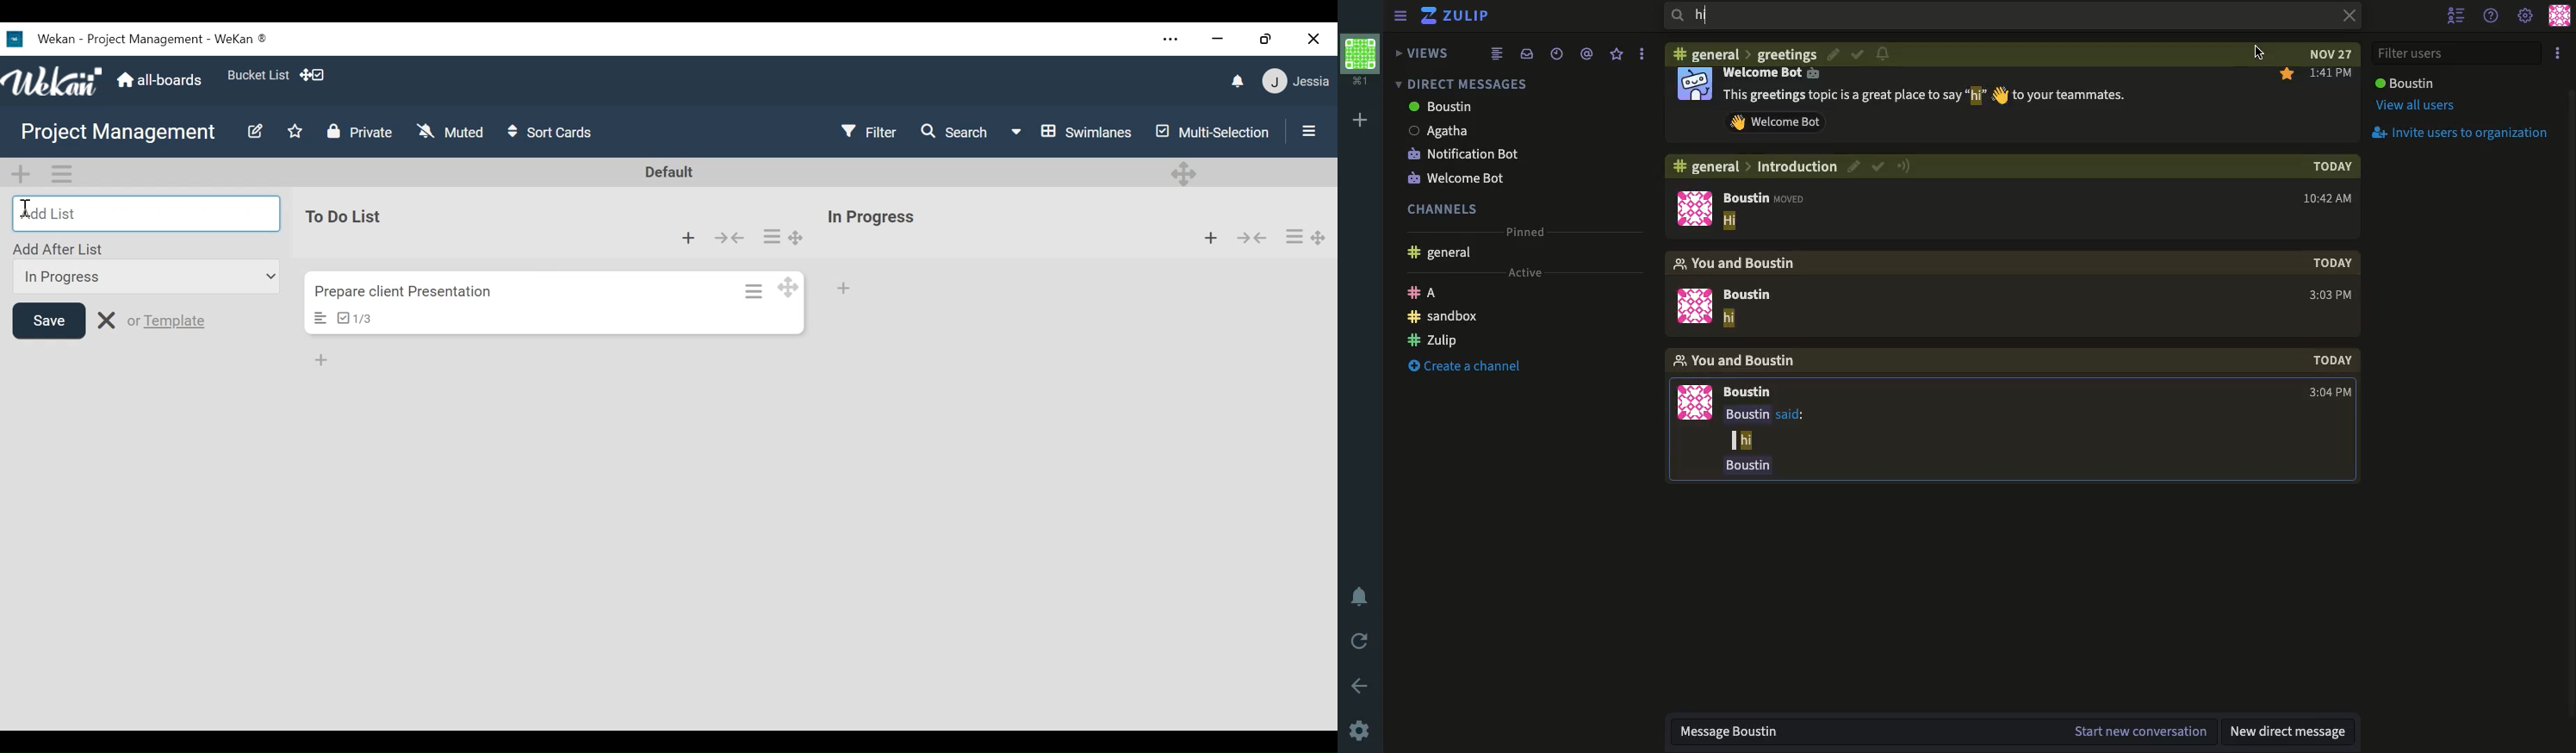 The image size is (2576, 756). What do you see at coordinates (1798, 166) in the screenshot?
I see `introduction` at bounding box center [1798, 166].